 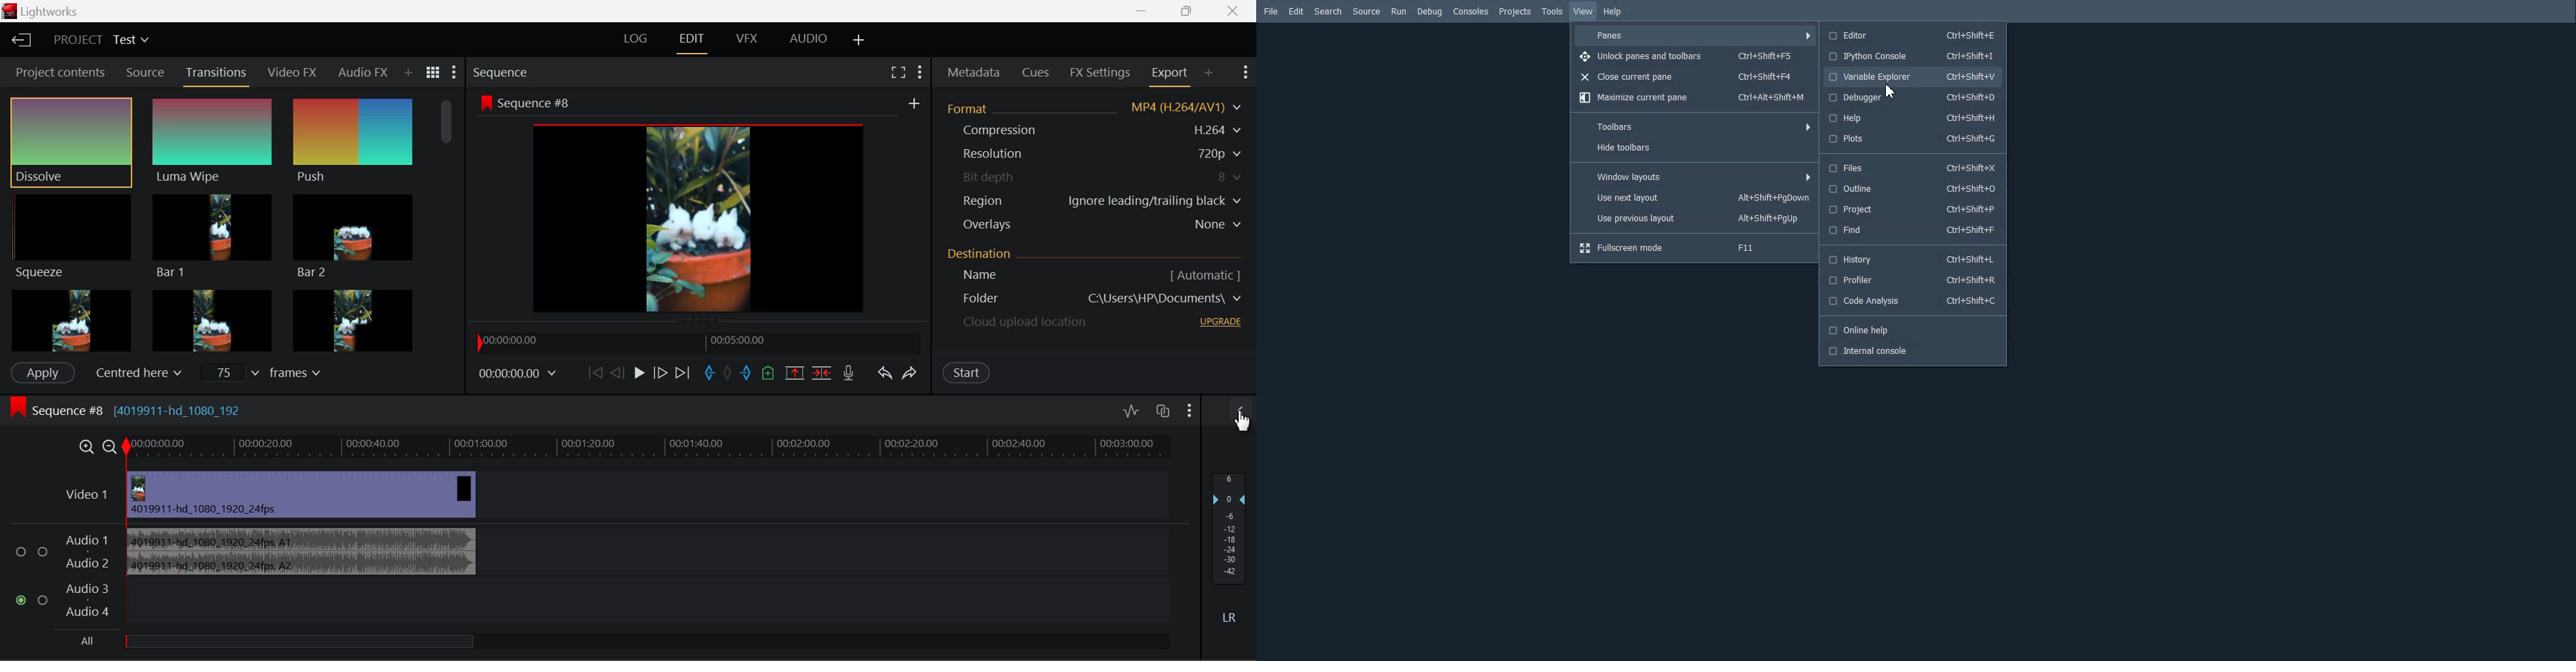 What do you see at coordinates (41, 11) in the screenshot?
I see `Lightworks` at bounding box center [41, 11].